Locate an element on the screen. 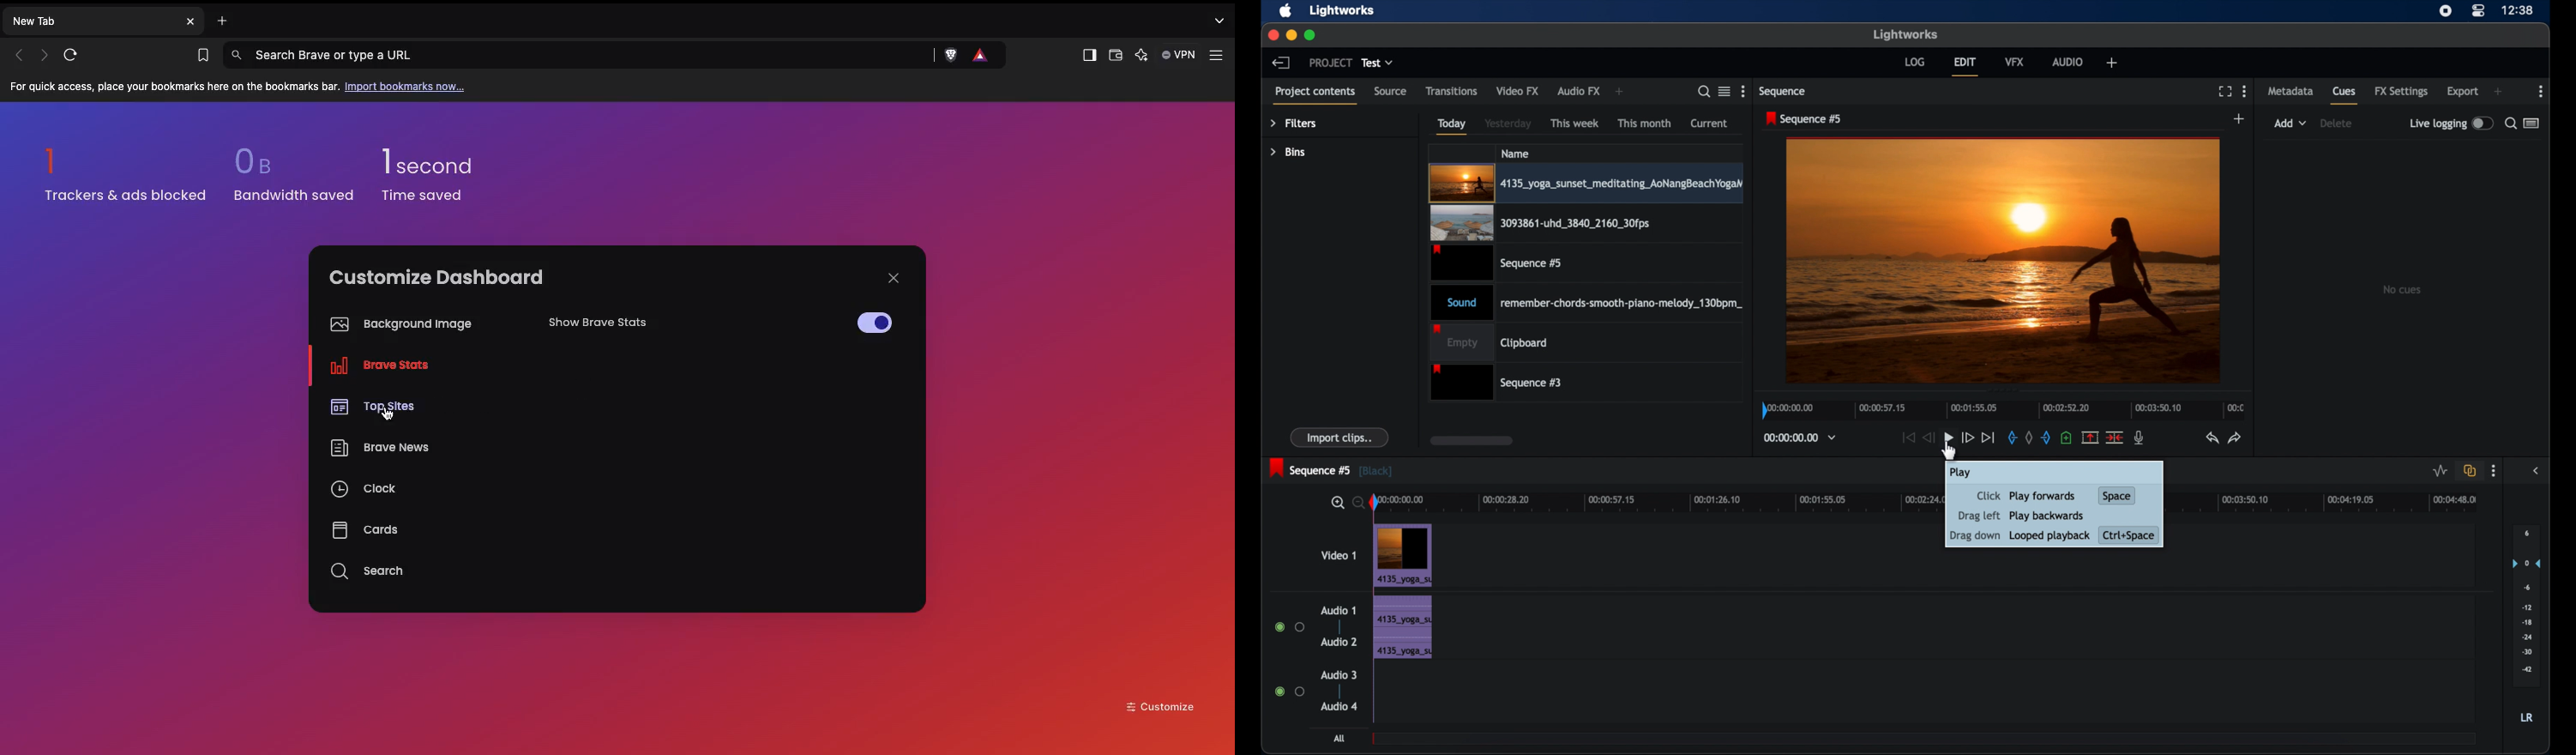 This screenshot has height=756, width=2576. sequence is located at coordinates (1804, 118).